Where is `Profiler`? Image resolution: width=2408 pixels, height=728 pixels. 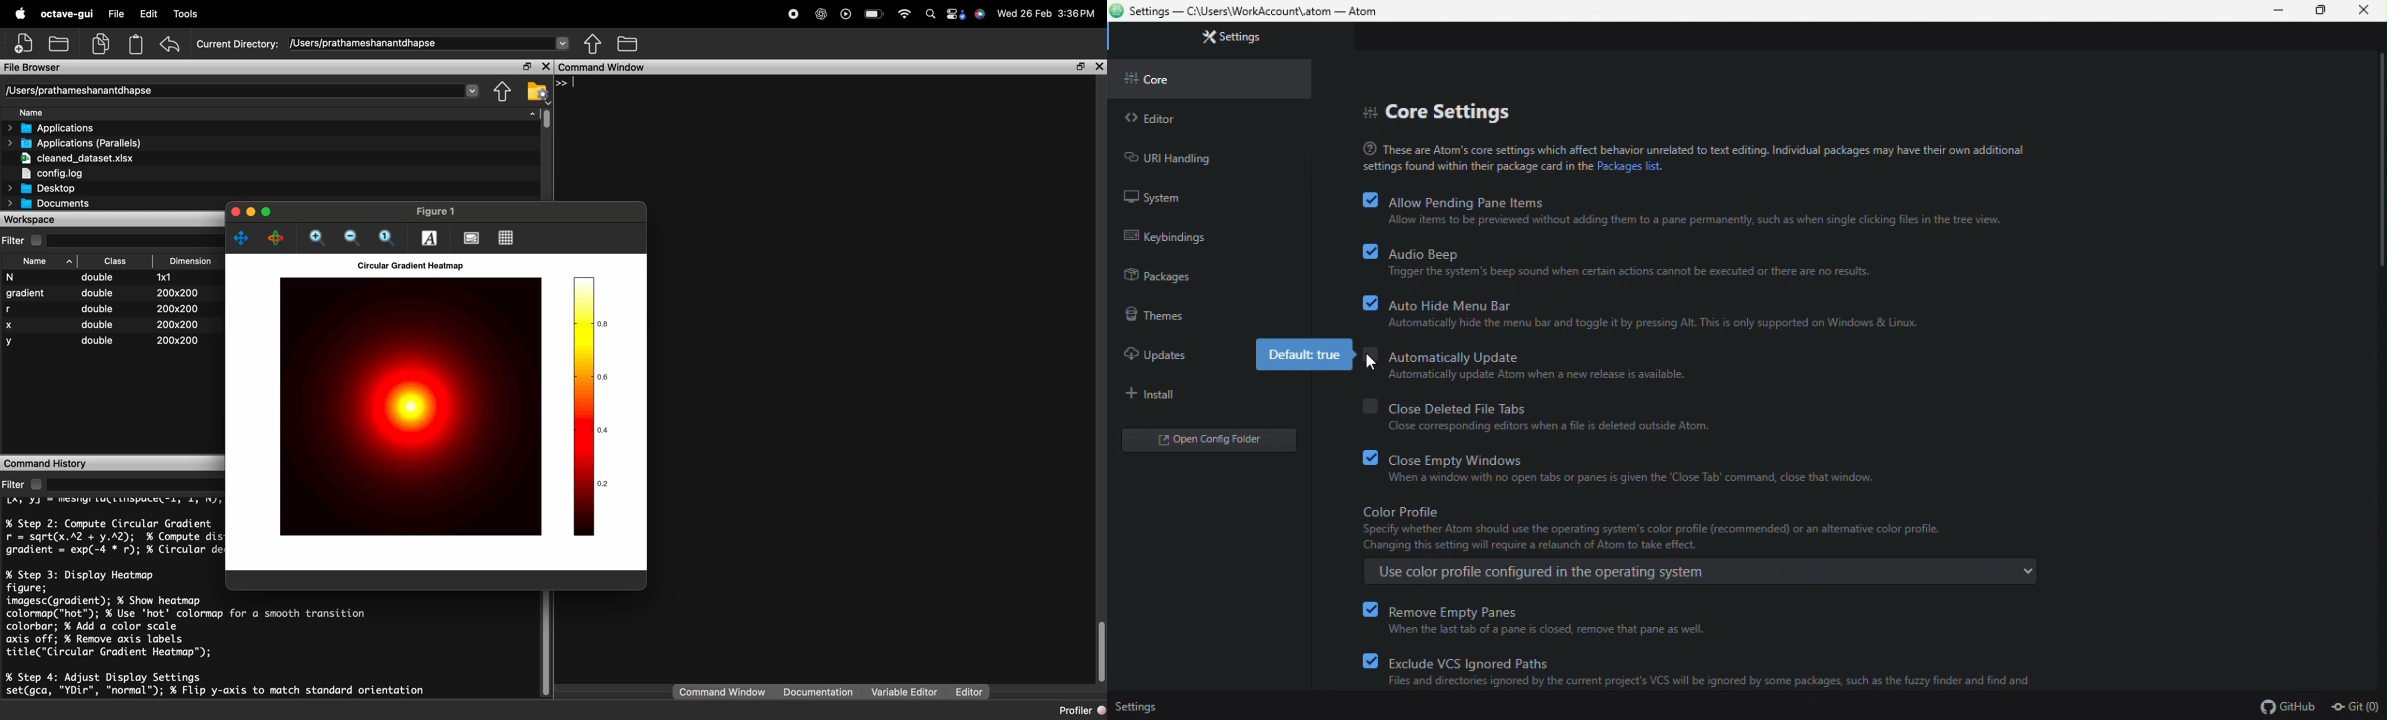 Profiler is located at coordinates (1081, 710).